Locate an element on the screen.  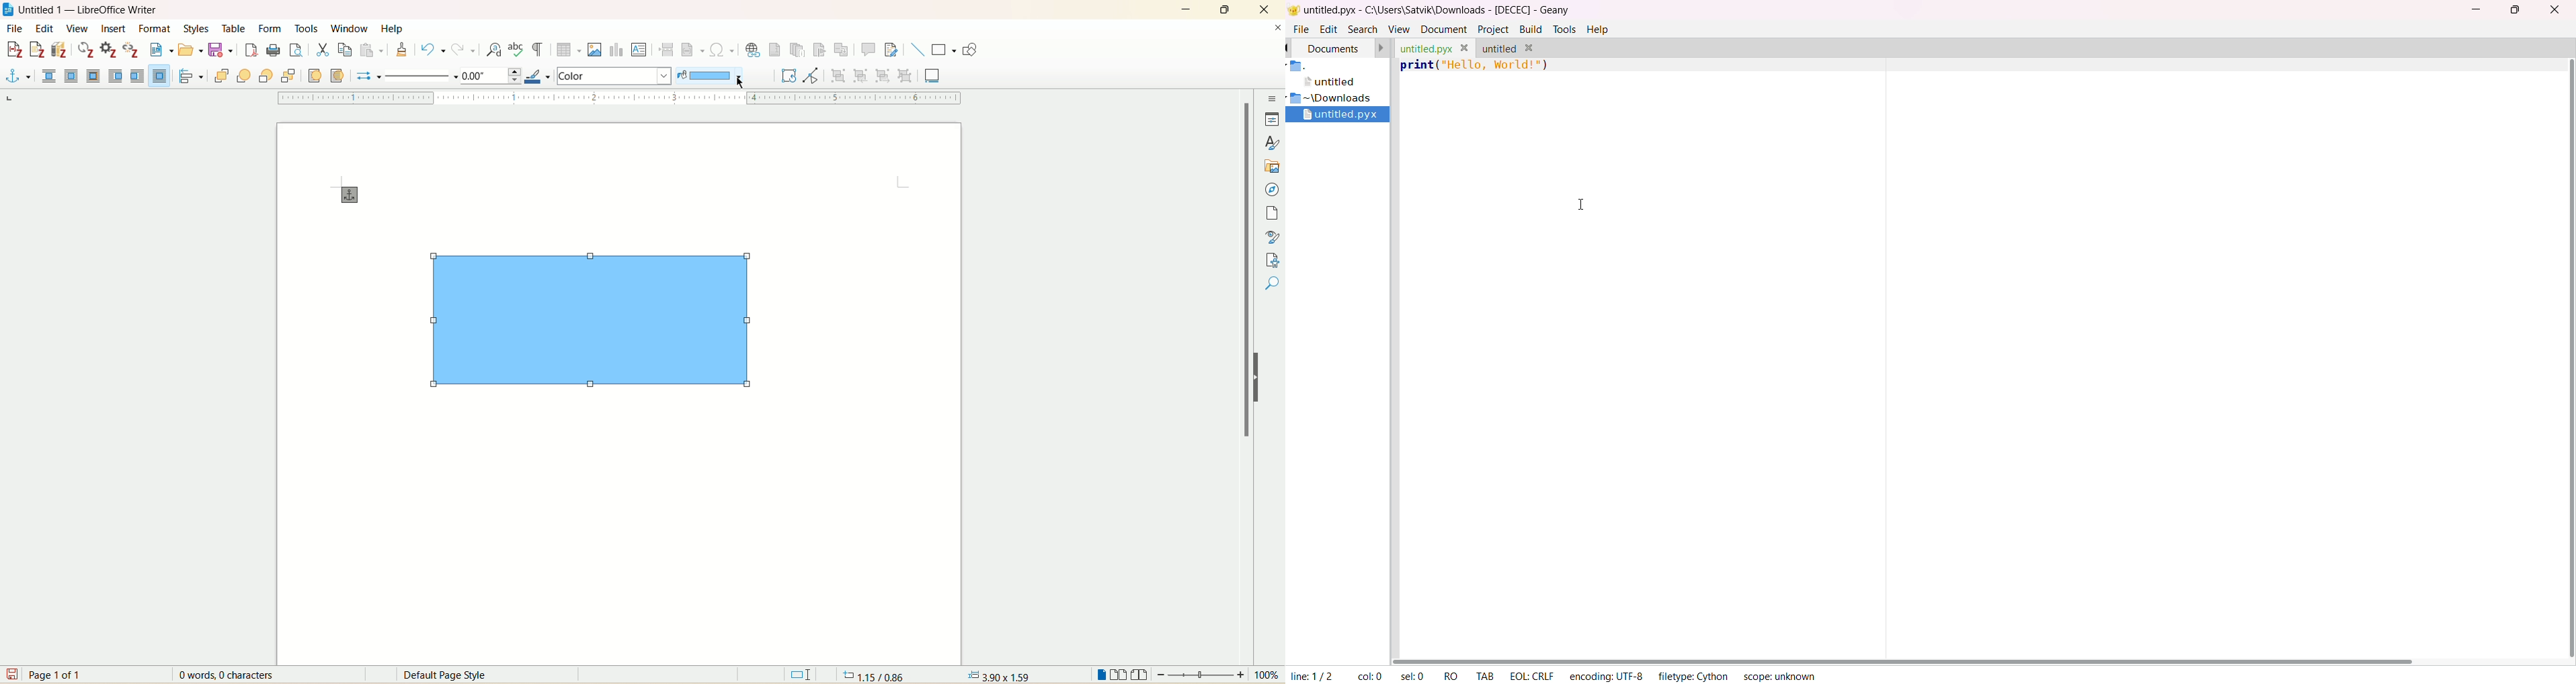
dimensions is located at coordinates (998, 674).